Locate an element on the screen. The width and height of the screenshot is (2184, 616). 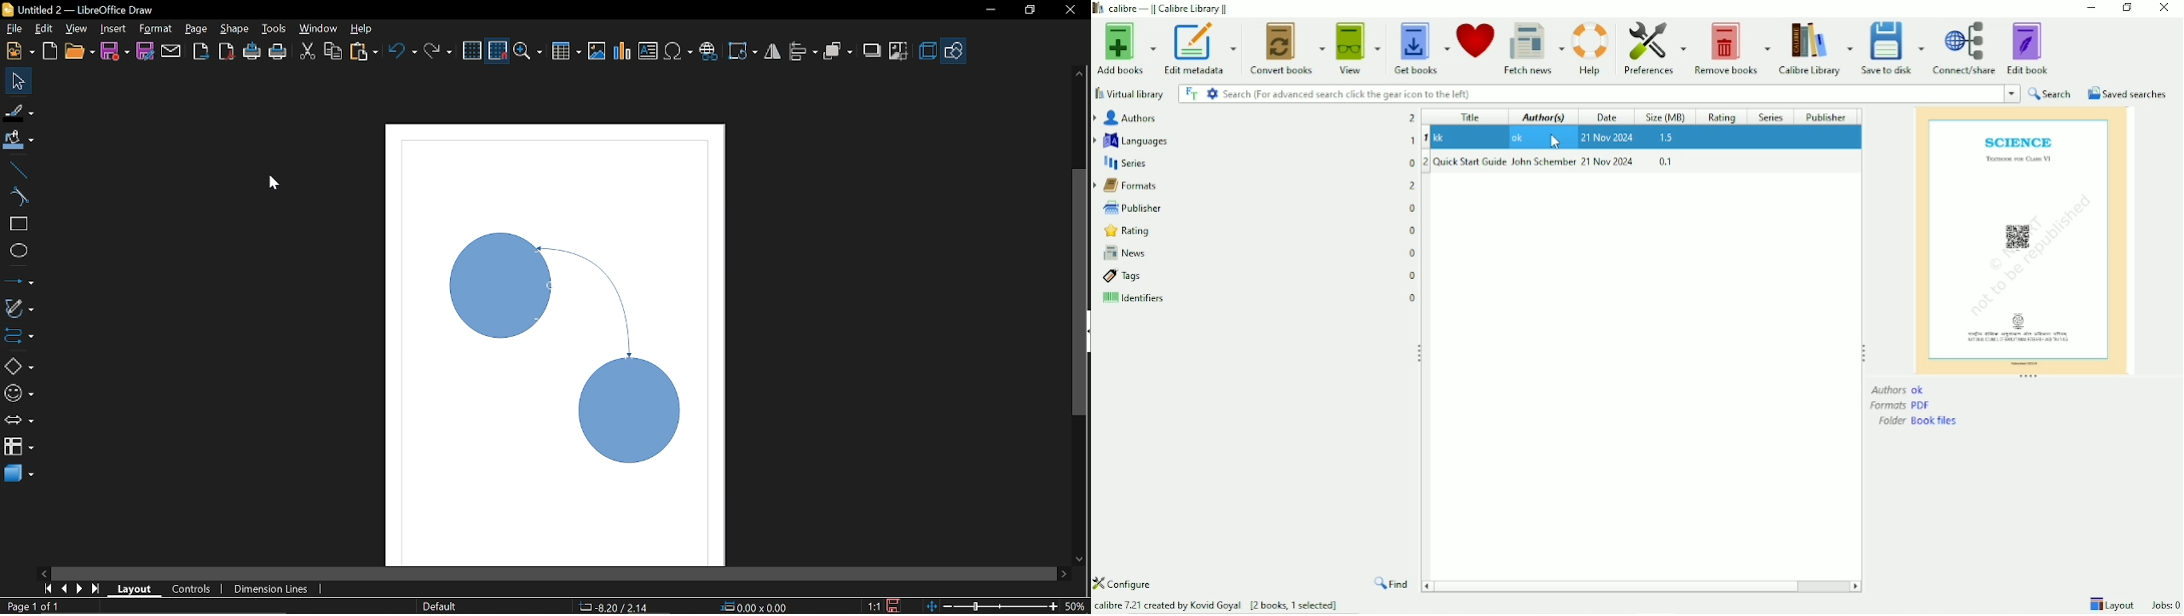
Arrange is located at coordinates (839, 52).